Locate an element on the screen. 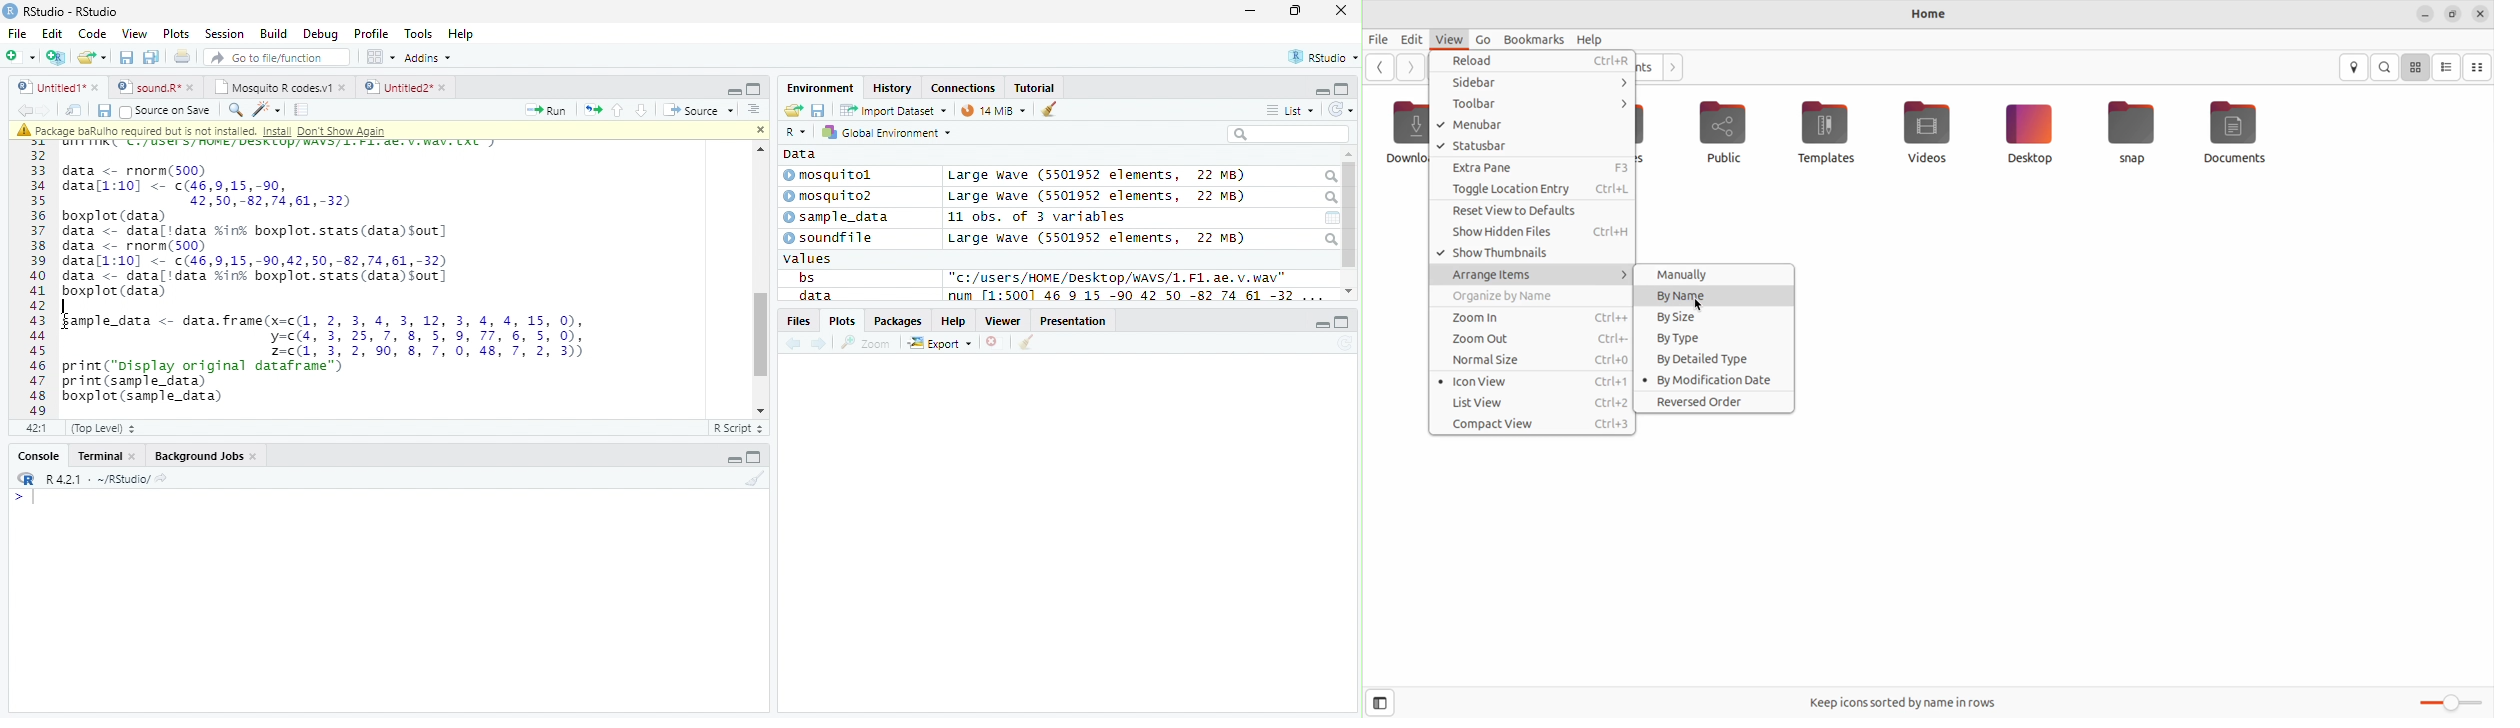 The width and height of the screenshot is (2520, 728). Packages is located at coordinates (899, 321).